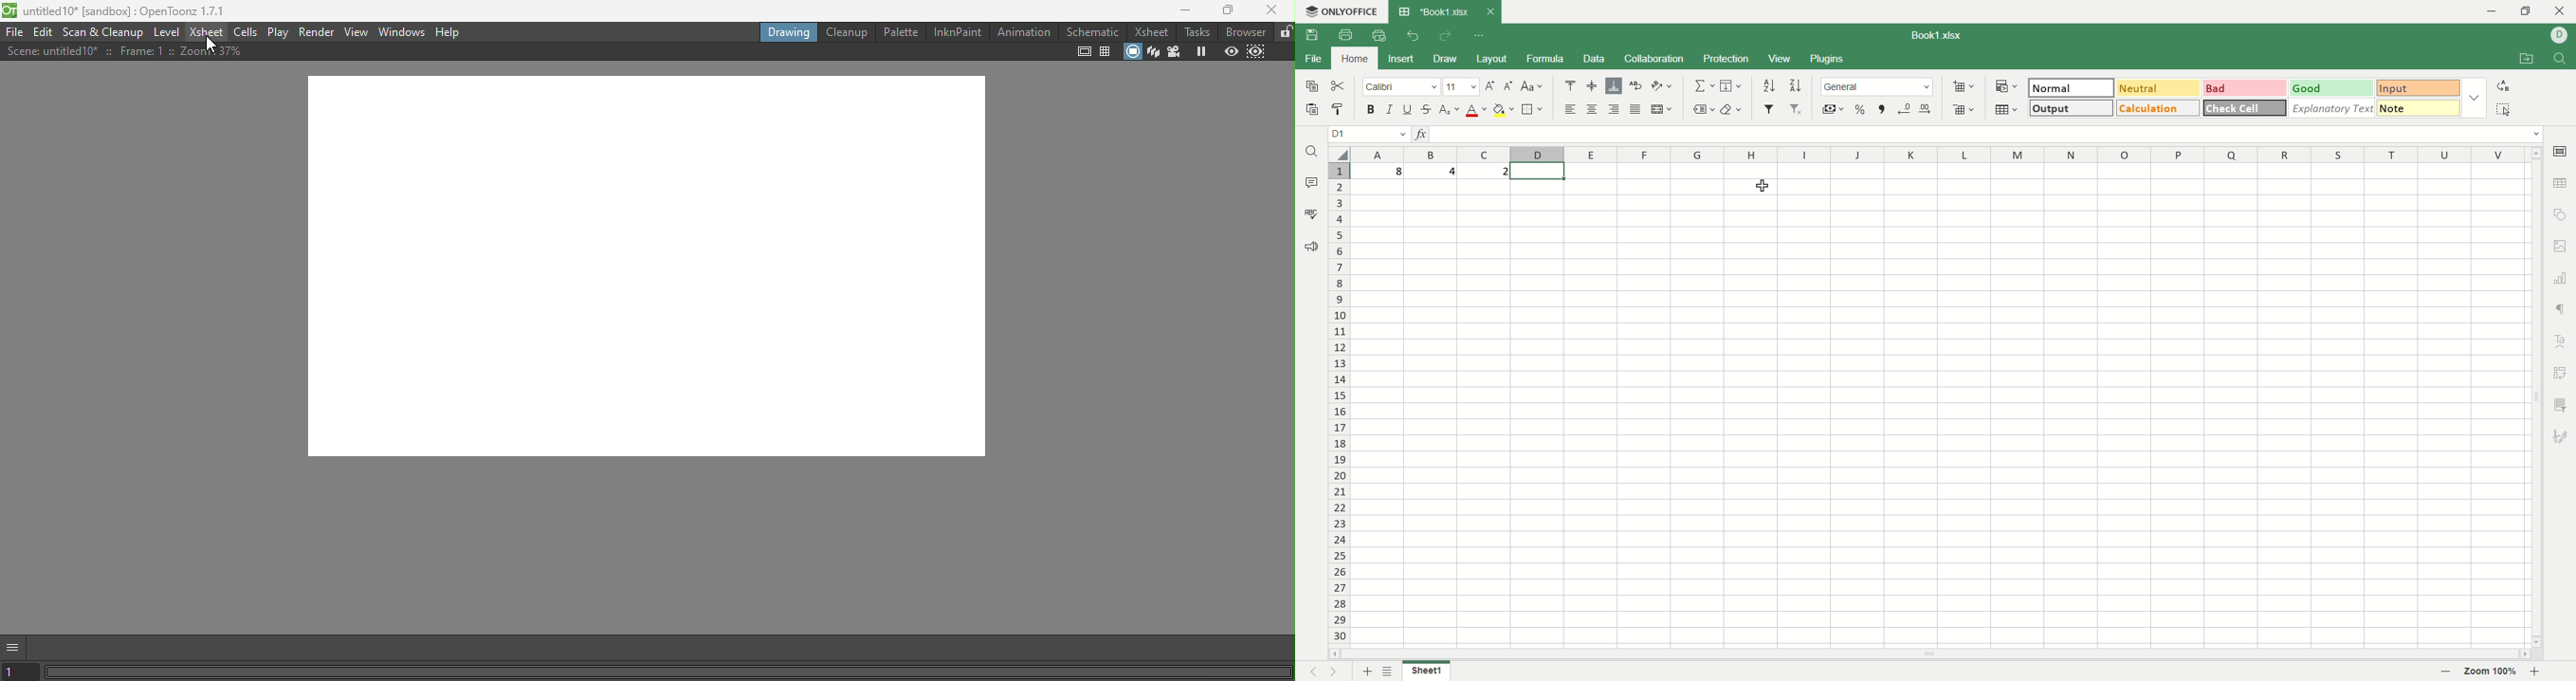 Image resolution: width=2576 pixels, height=700 pixels. What do you see at coordinates (1637, 109) in the screenshot?
I see `justified` at bounding box center [1637, 109].